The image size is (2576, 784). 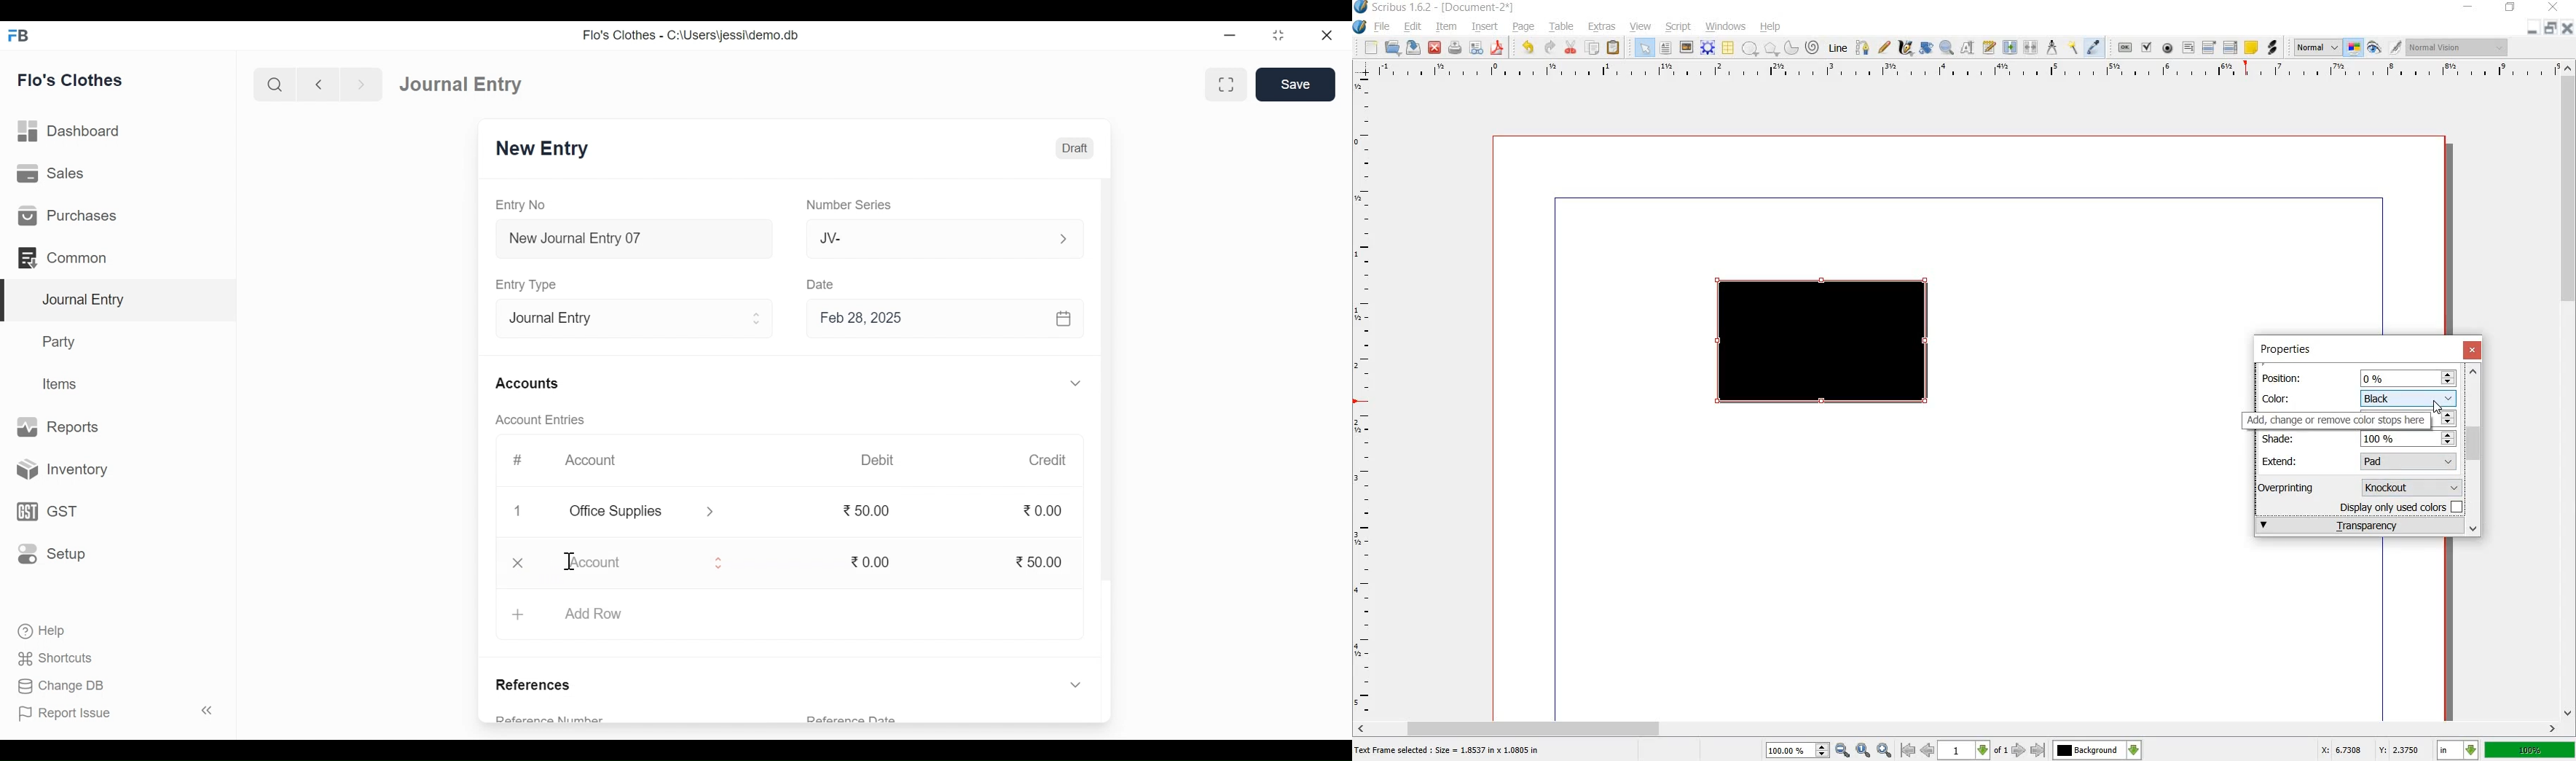 What do you see at coordinates (2284, 438) in the screenshot?
I see `shade` at bounding box center [2284, 438].